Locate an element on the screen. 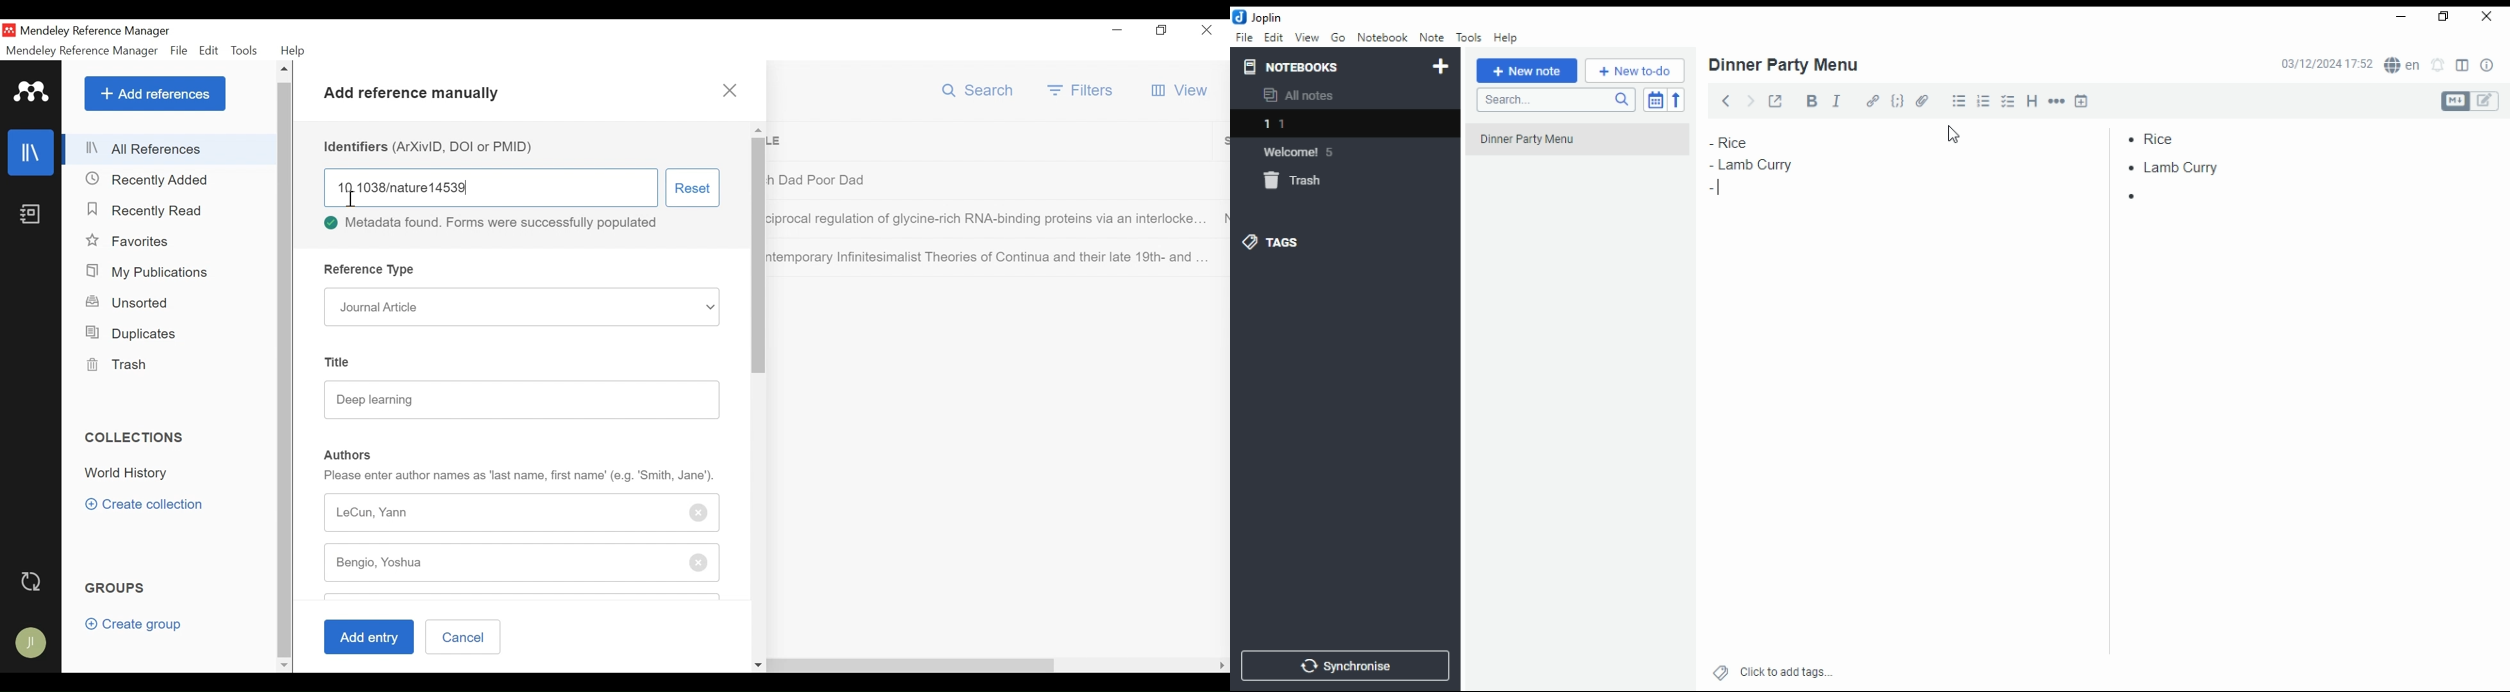 The image size is (2520, 700). back is located at coordinates (1722, 99).